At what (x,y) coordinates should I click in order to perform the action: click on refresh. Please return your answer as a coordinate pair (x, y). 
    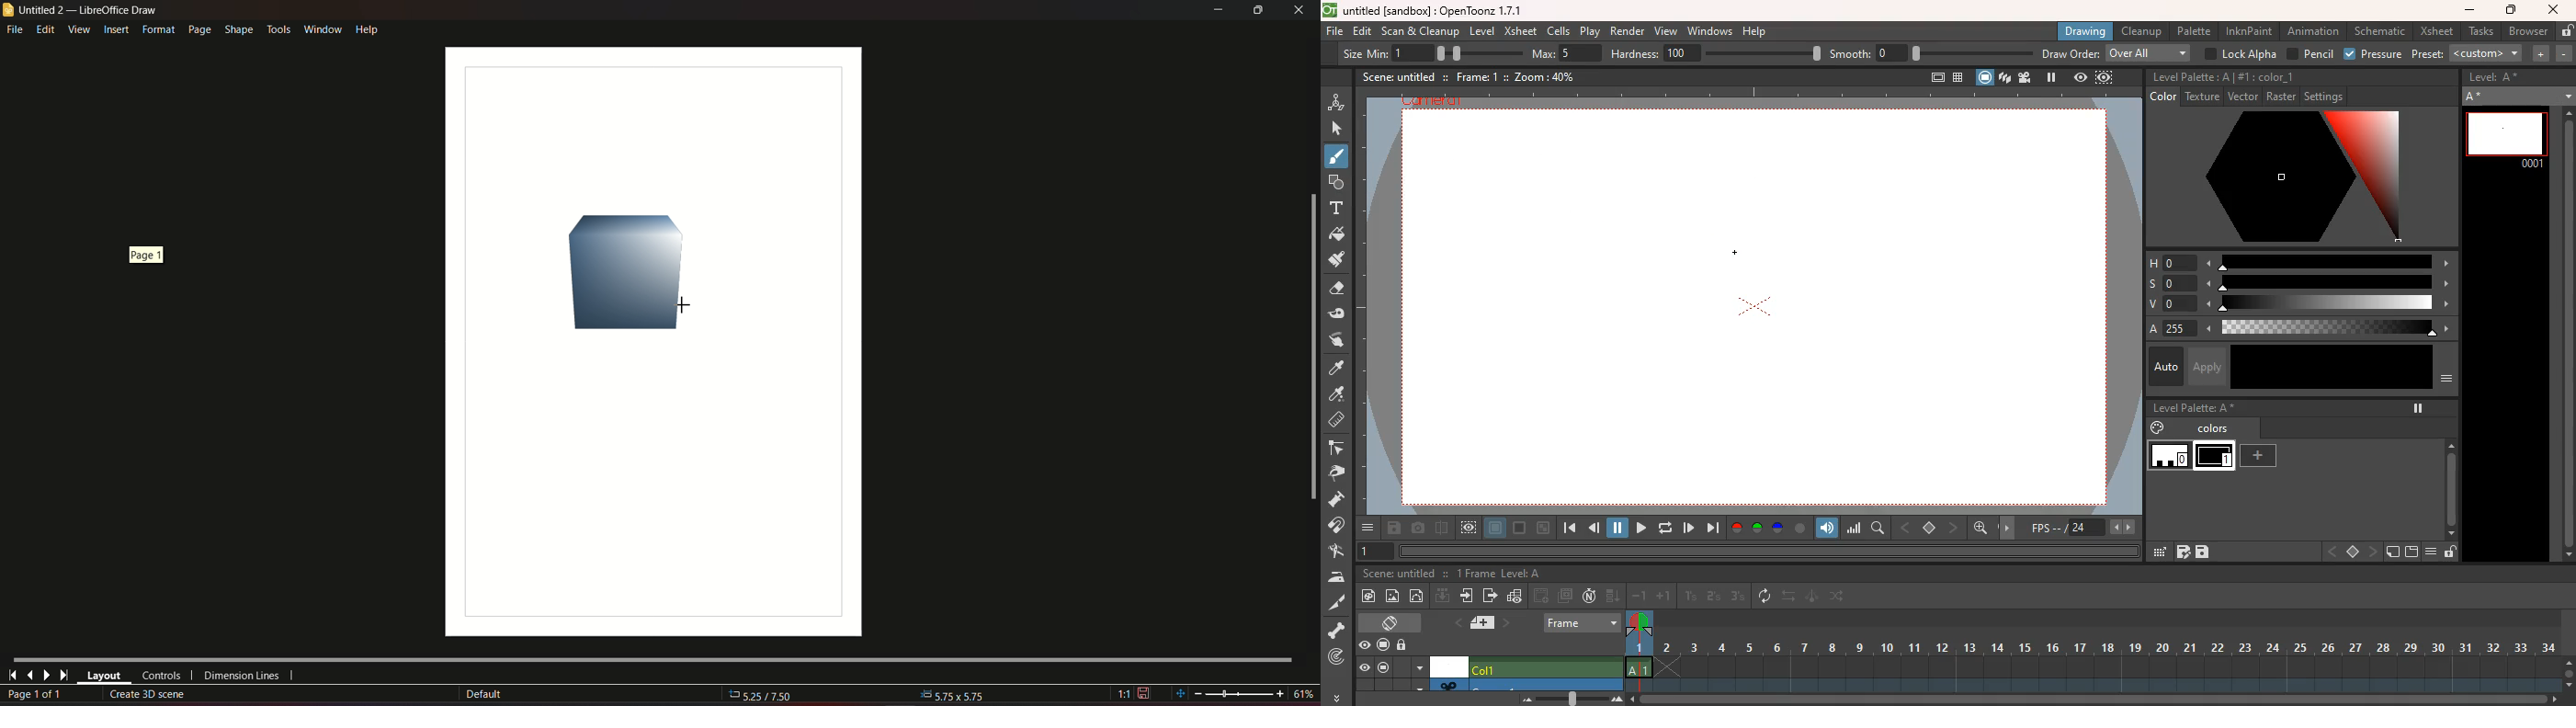
    Looking at the image, I should click on (1765, 596).